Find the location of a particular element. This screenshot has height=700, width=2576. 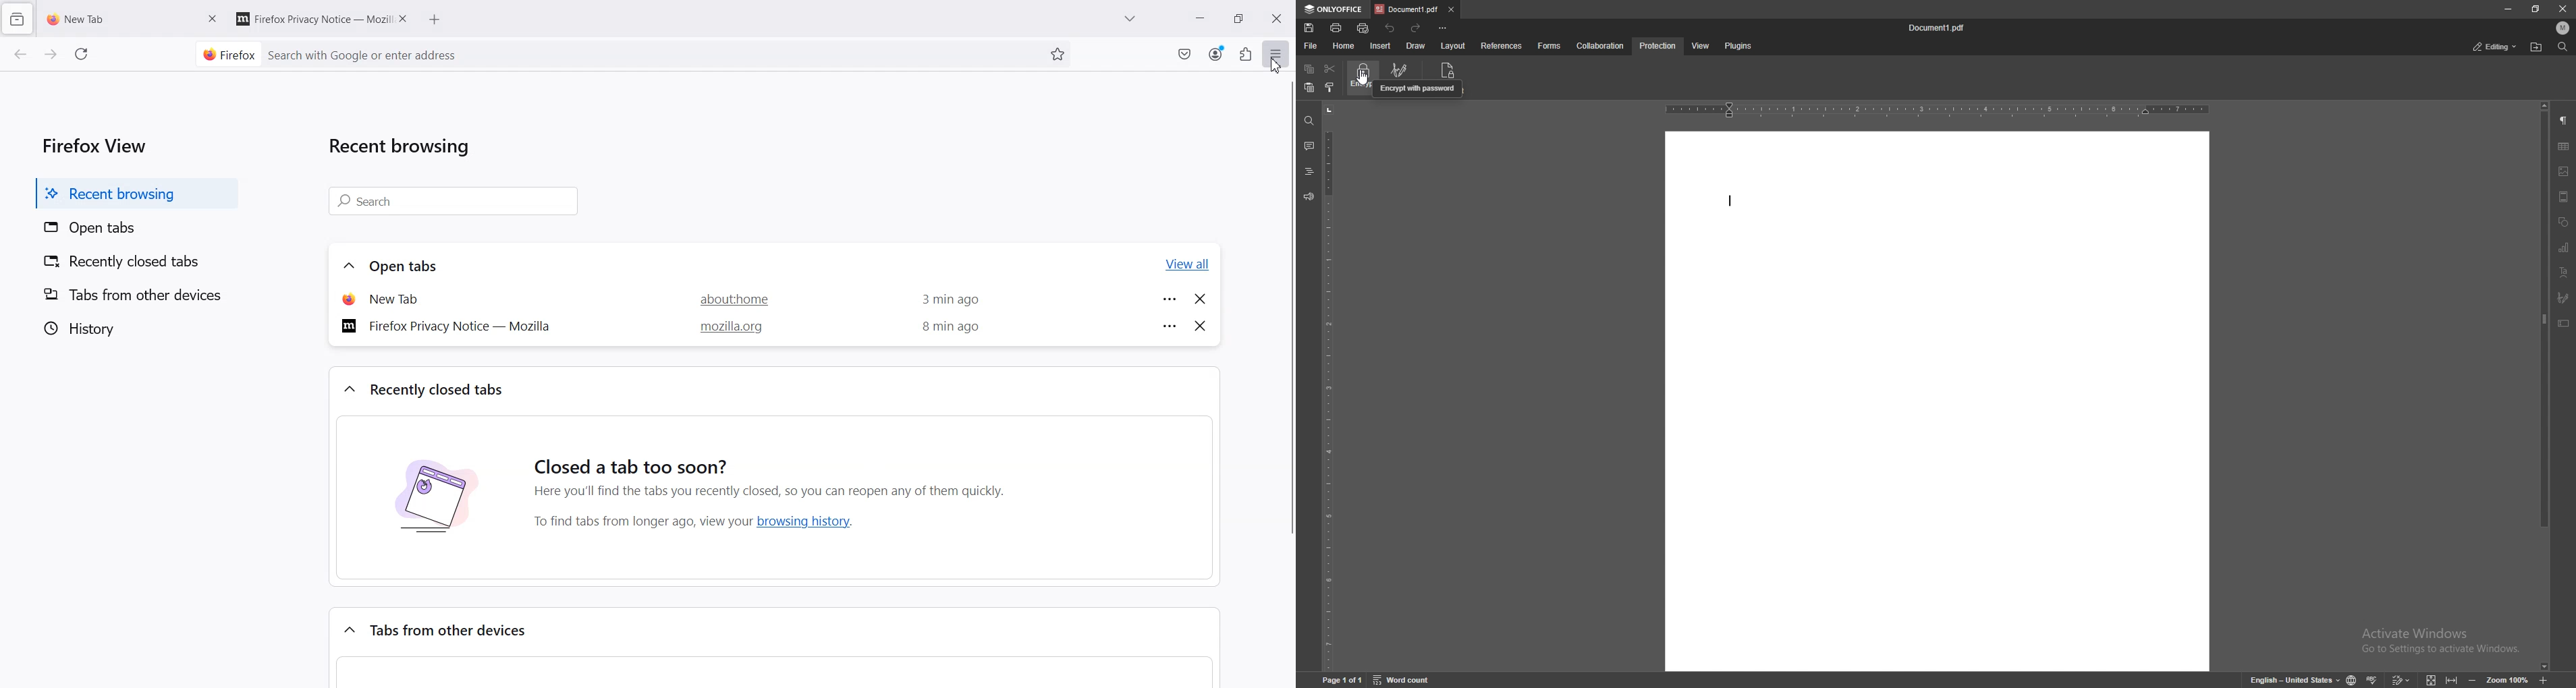

scroll bar is located at coordinates (2543, 386).